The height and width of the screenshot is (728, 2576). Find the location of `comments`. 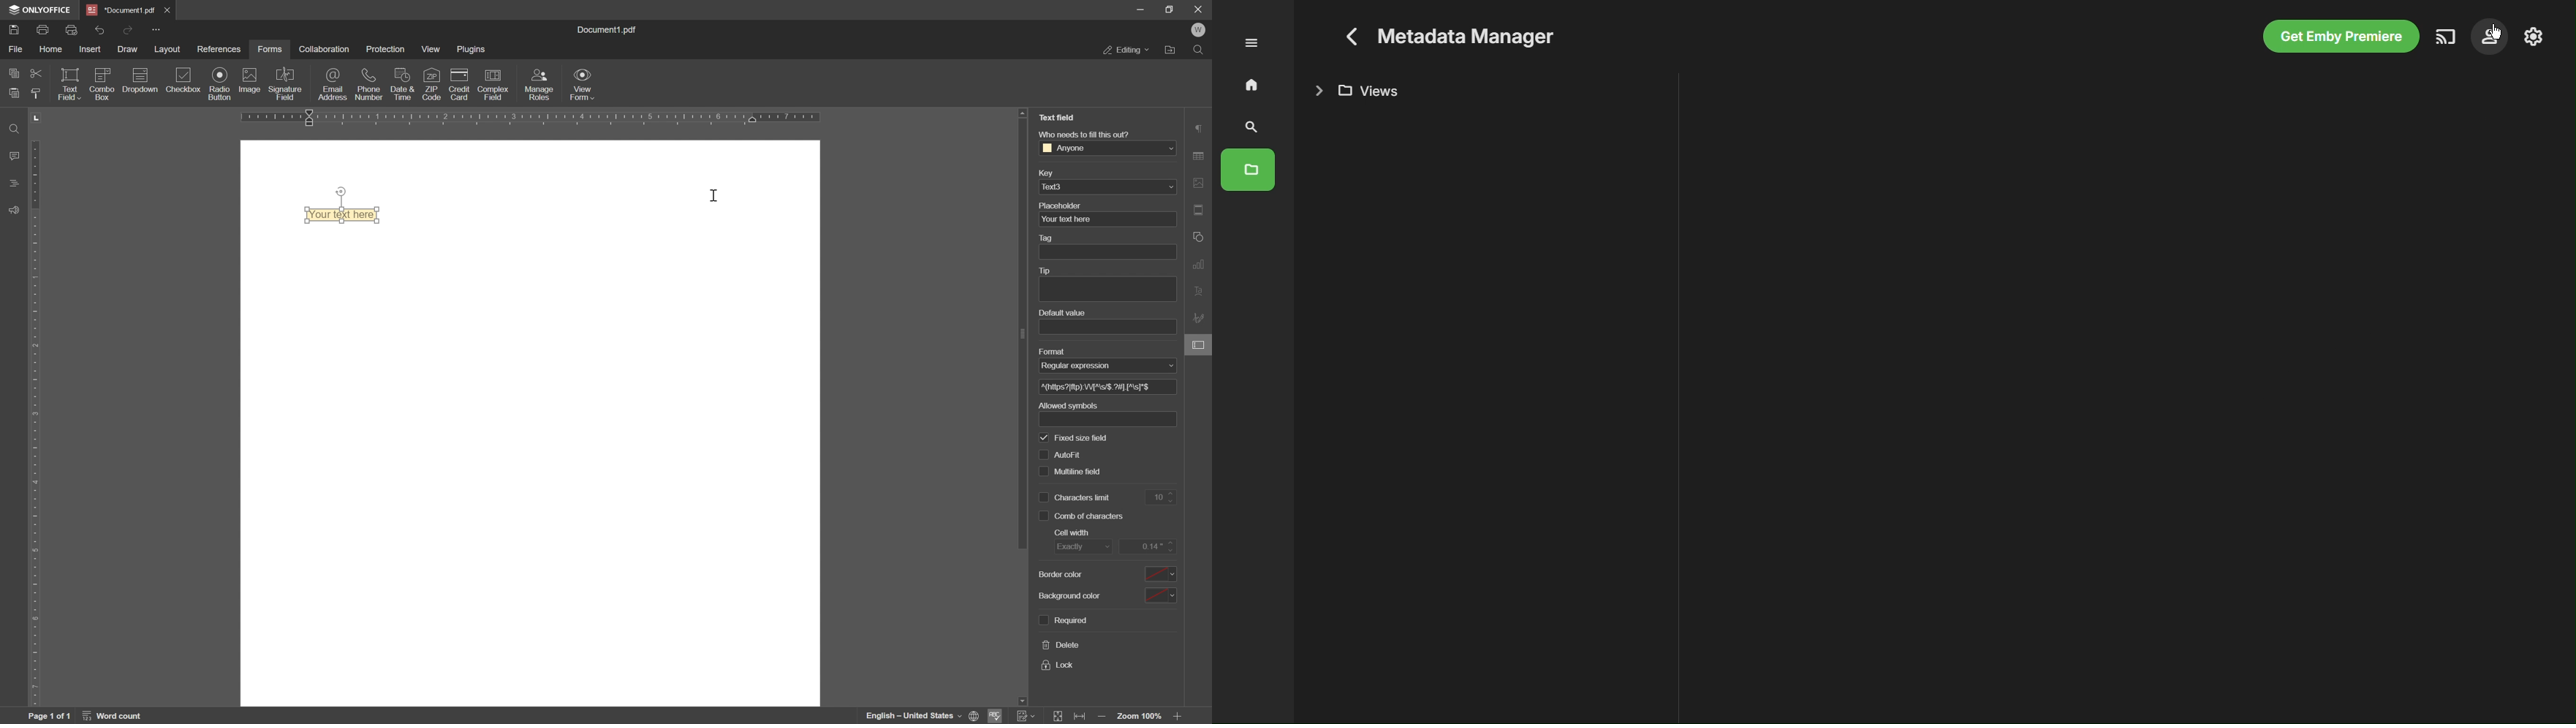

comments is located at coordinates (12, 155).